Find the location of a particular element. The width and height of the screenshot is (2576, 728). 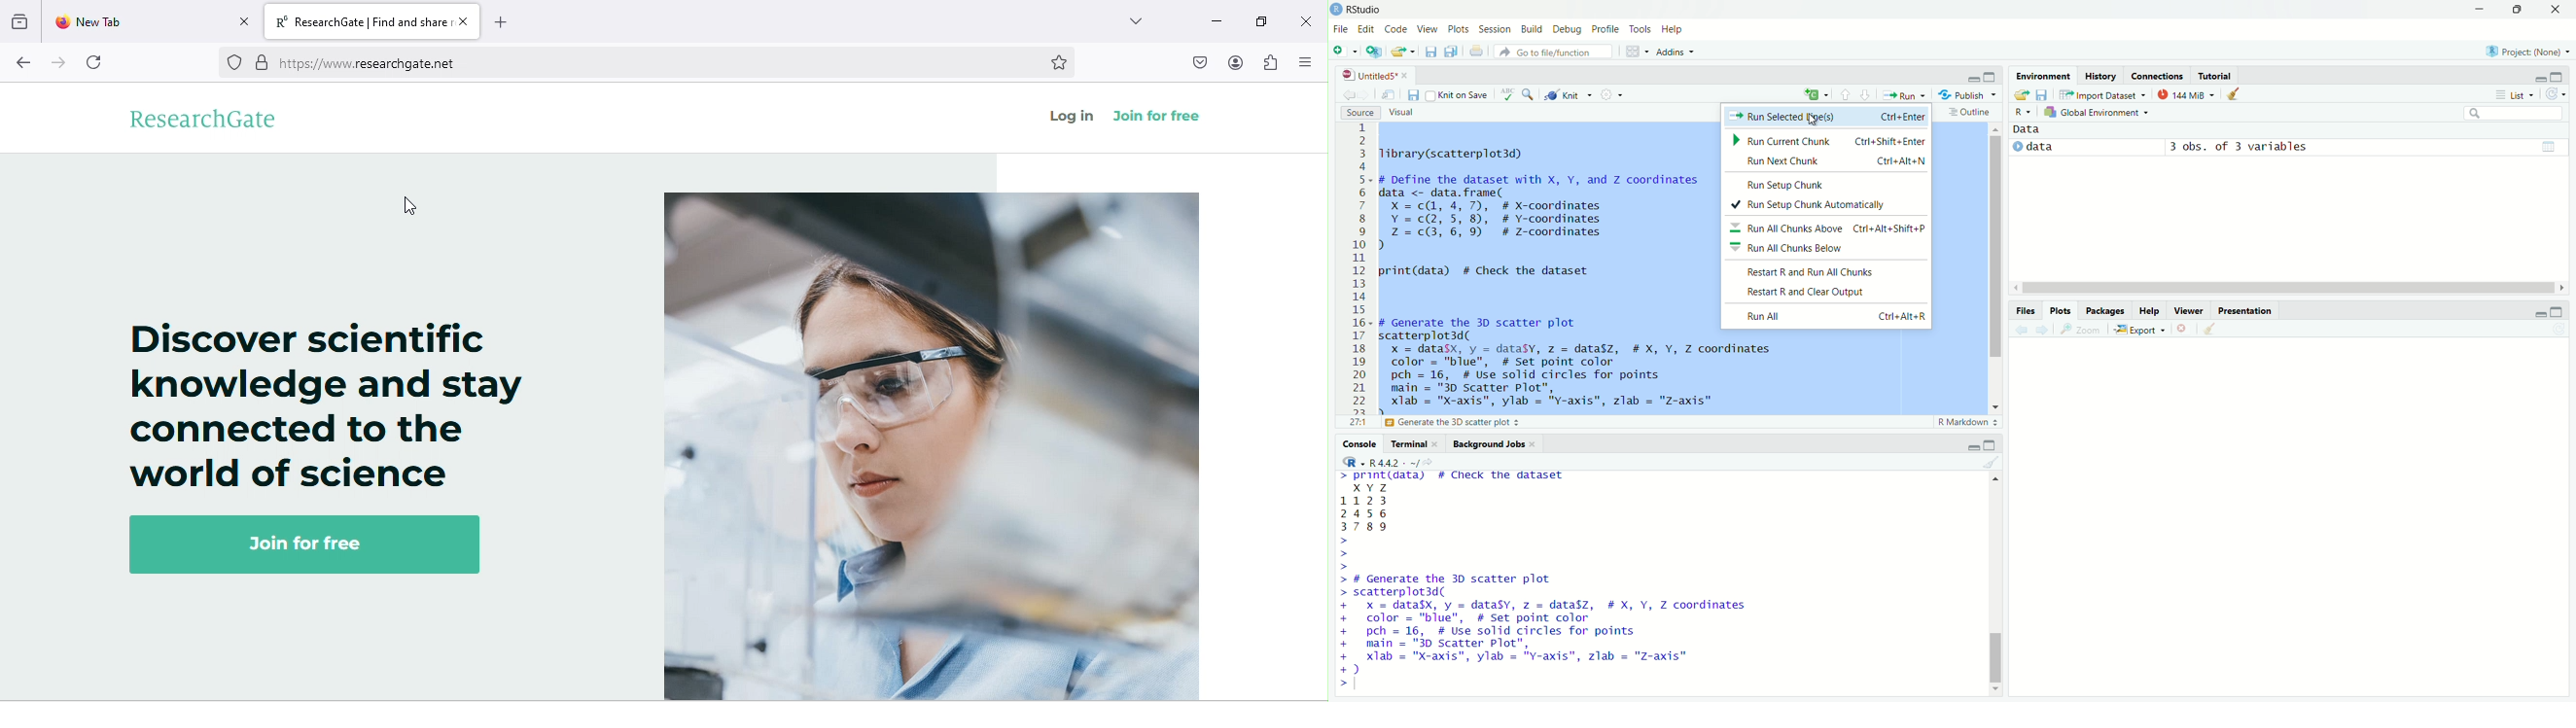

maximize is located at coordinates (1991, 444).